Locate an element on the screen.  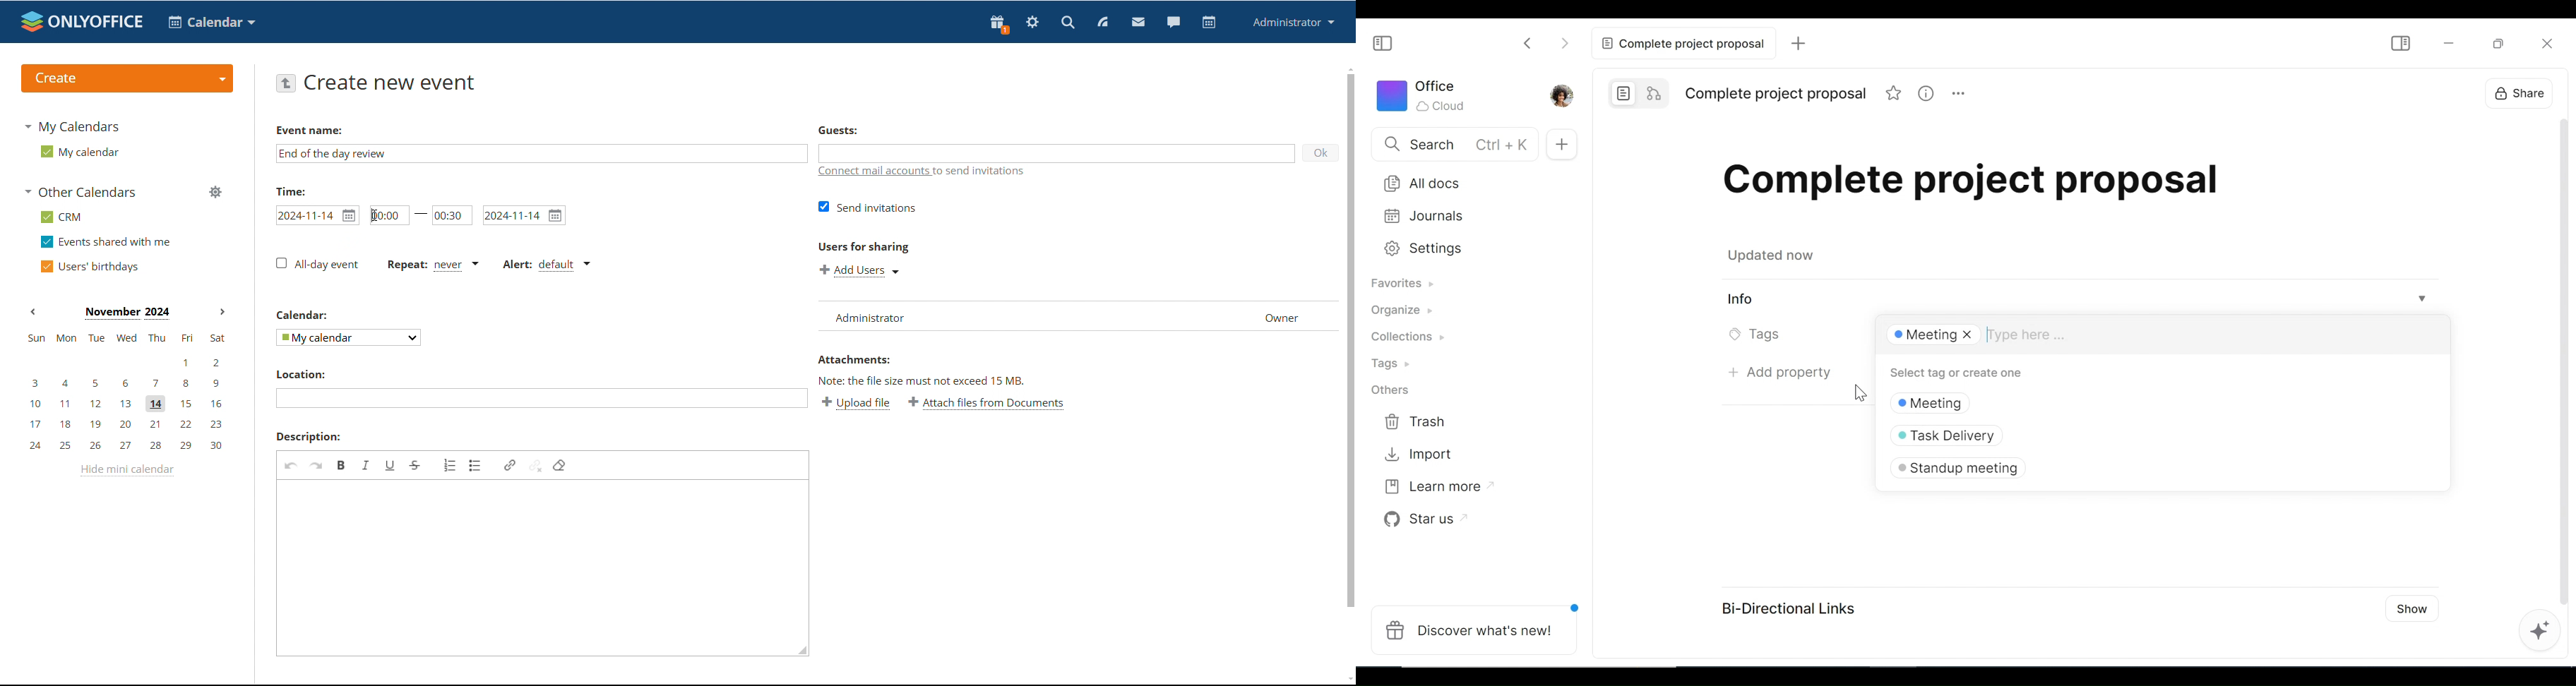
remove format is located at coordinates (559, 465).